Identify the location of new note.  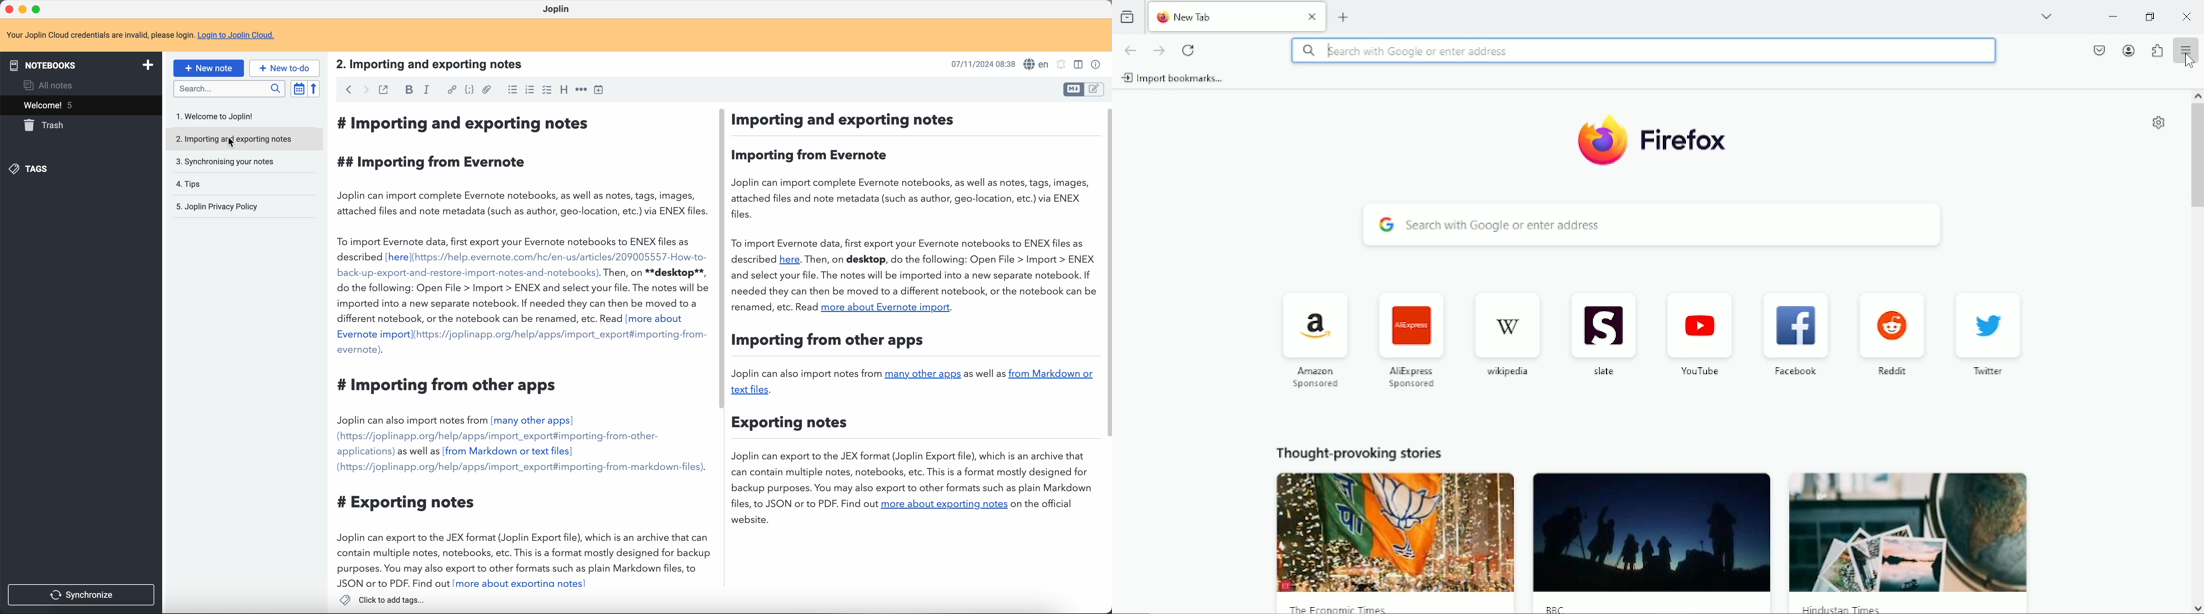
(209, 68).